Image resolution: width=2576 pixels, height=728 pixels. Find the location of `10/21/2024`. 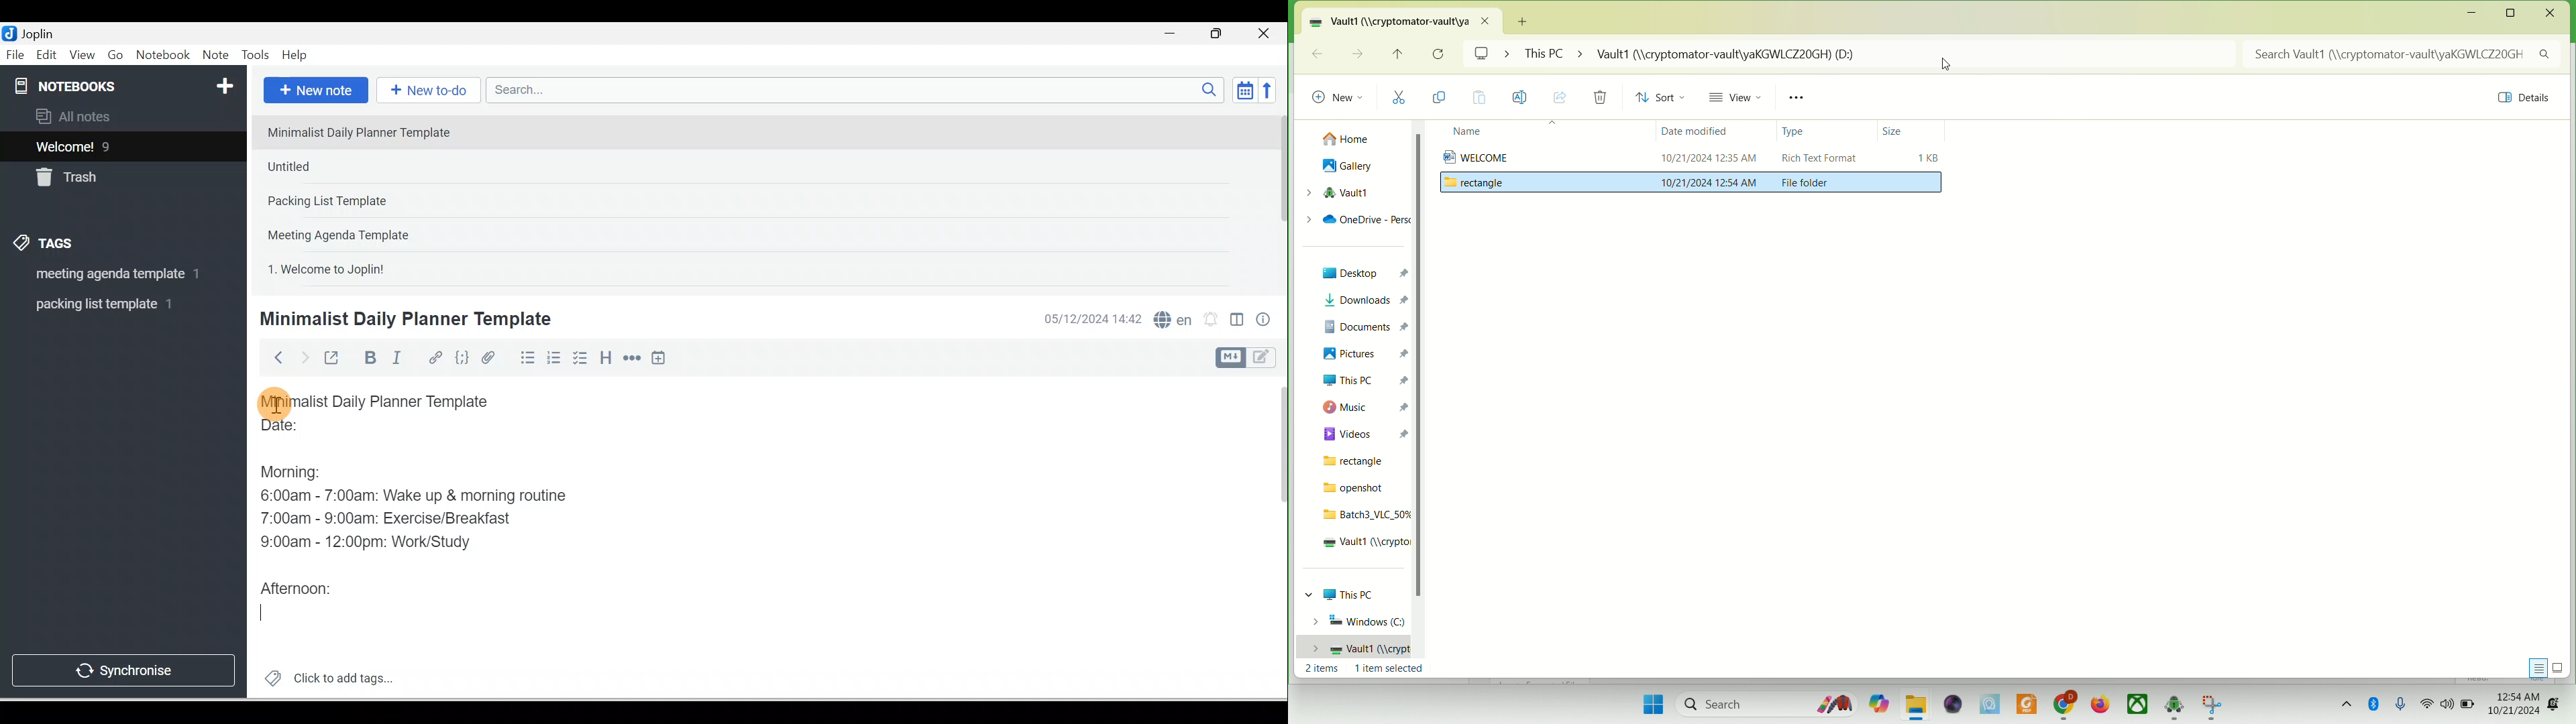

10/21/2024 is located at coordinates (2514, 713).